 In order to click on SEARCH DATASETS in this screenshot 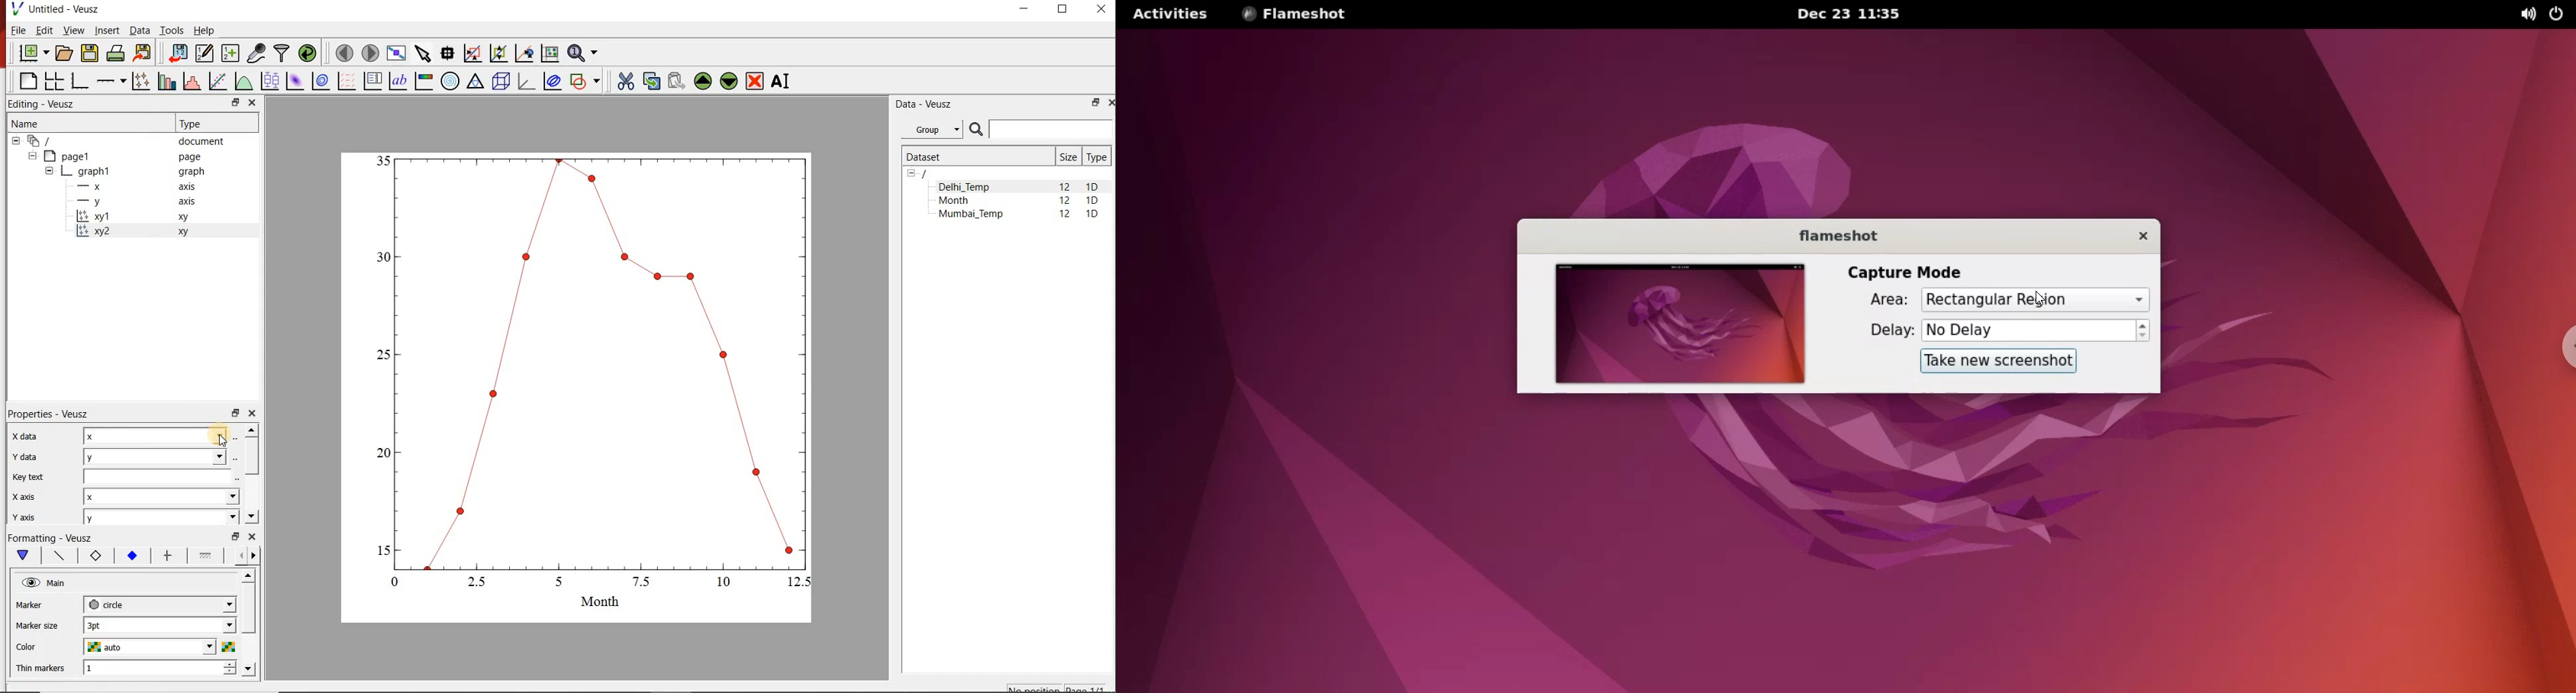, I will do `click(1040, 130)`.